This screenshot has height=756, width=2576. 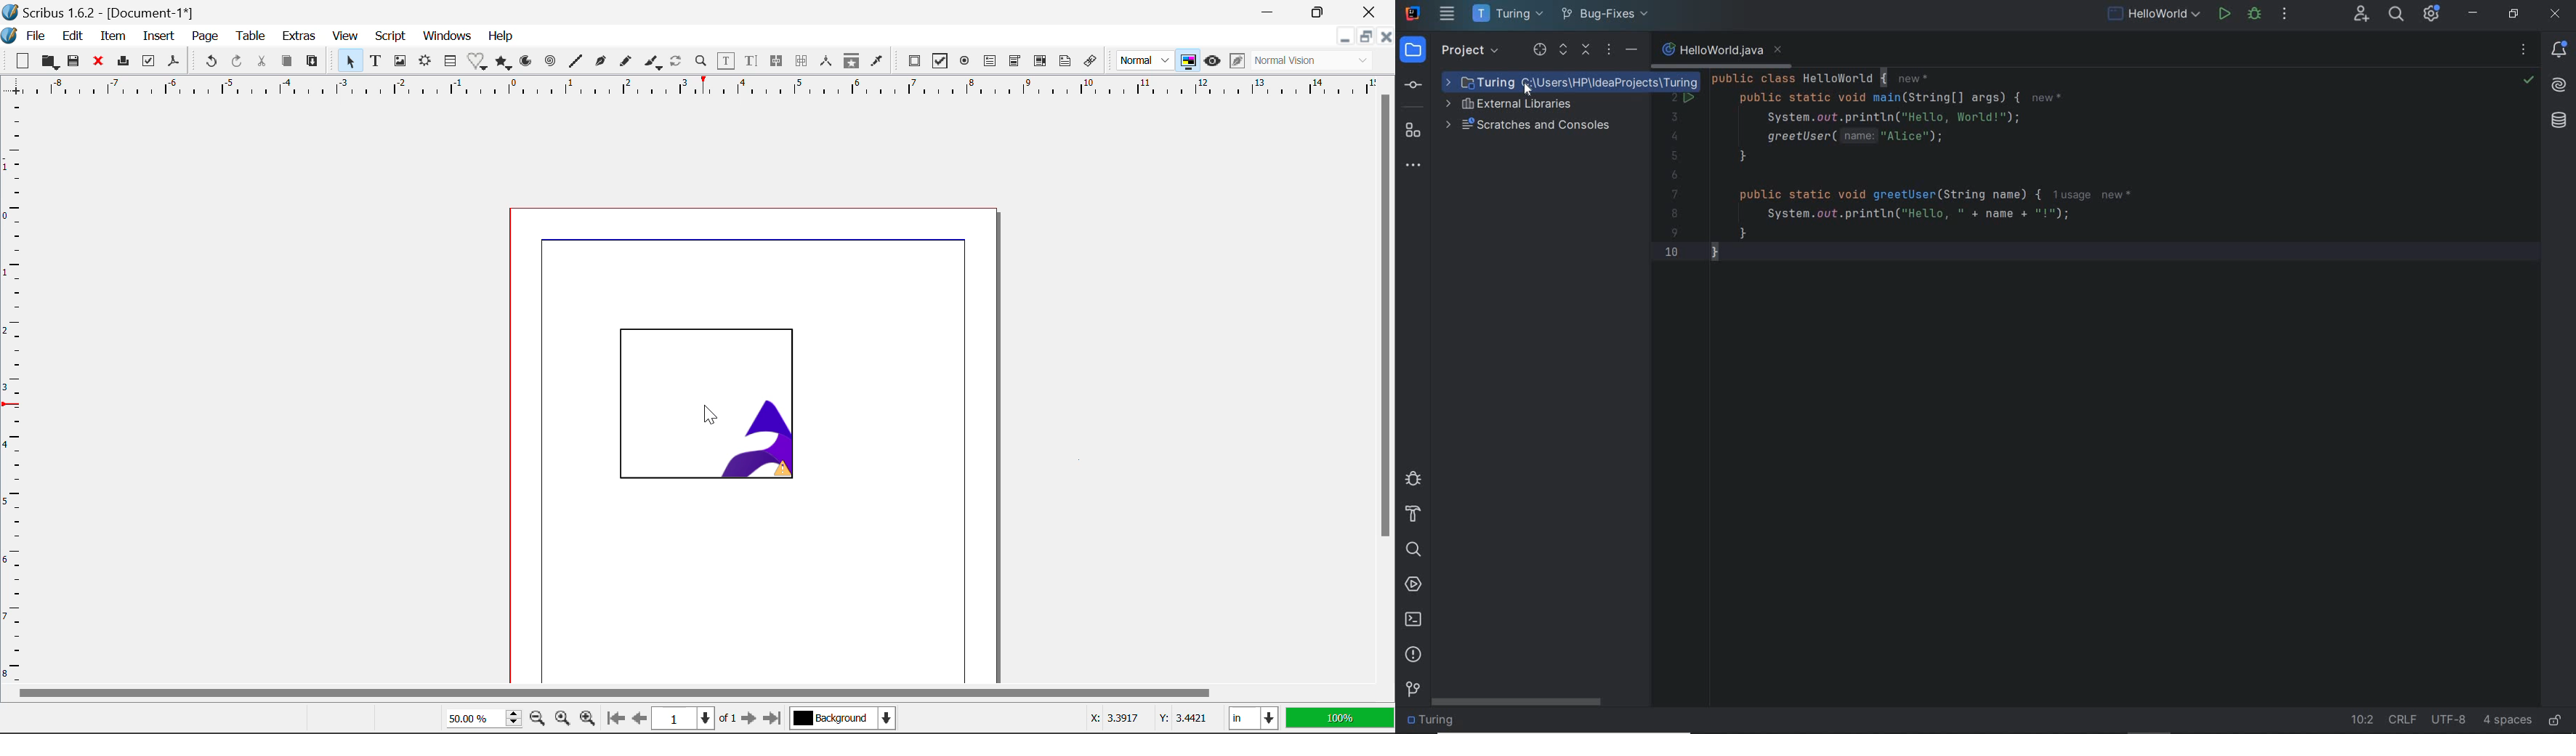 I want to click on Text Annotation, so click(x=1064, y=62).